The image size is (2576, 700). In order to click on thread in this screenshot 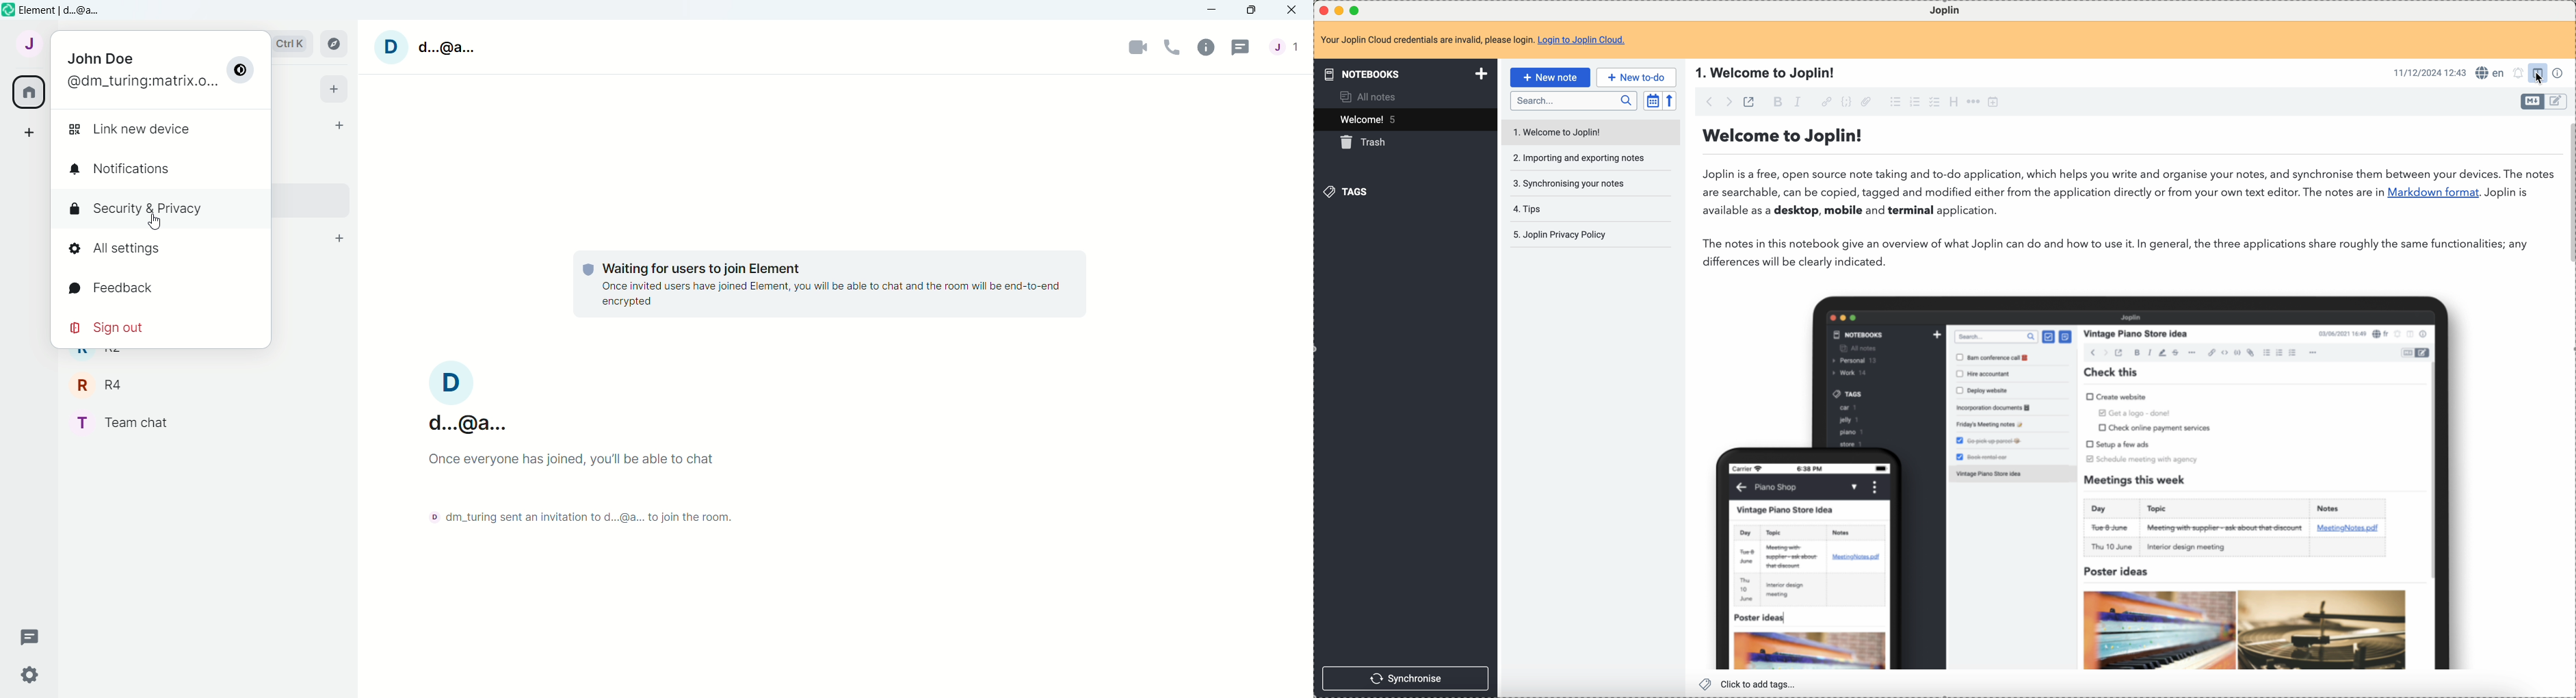, I will do `click(1241, 47)`.